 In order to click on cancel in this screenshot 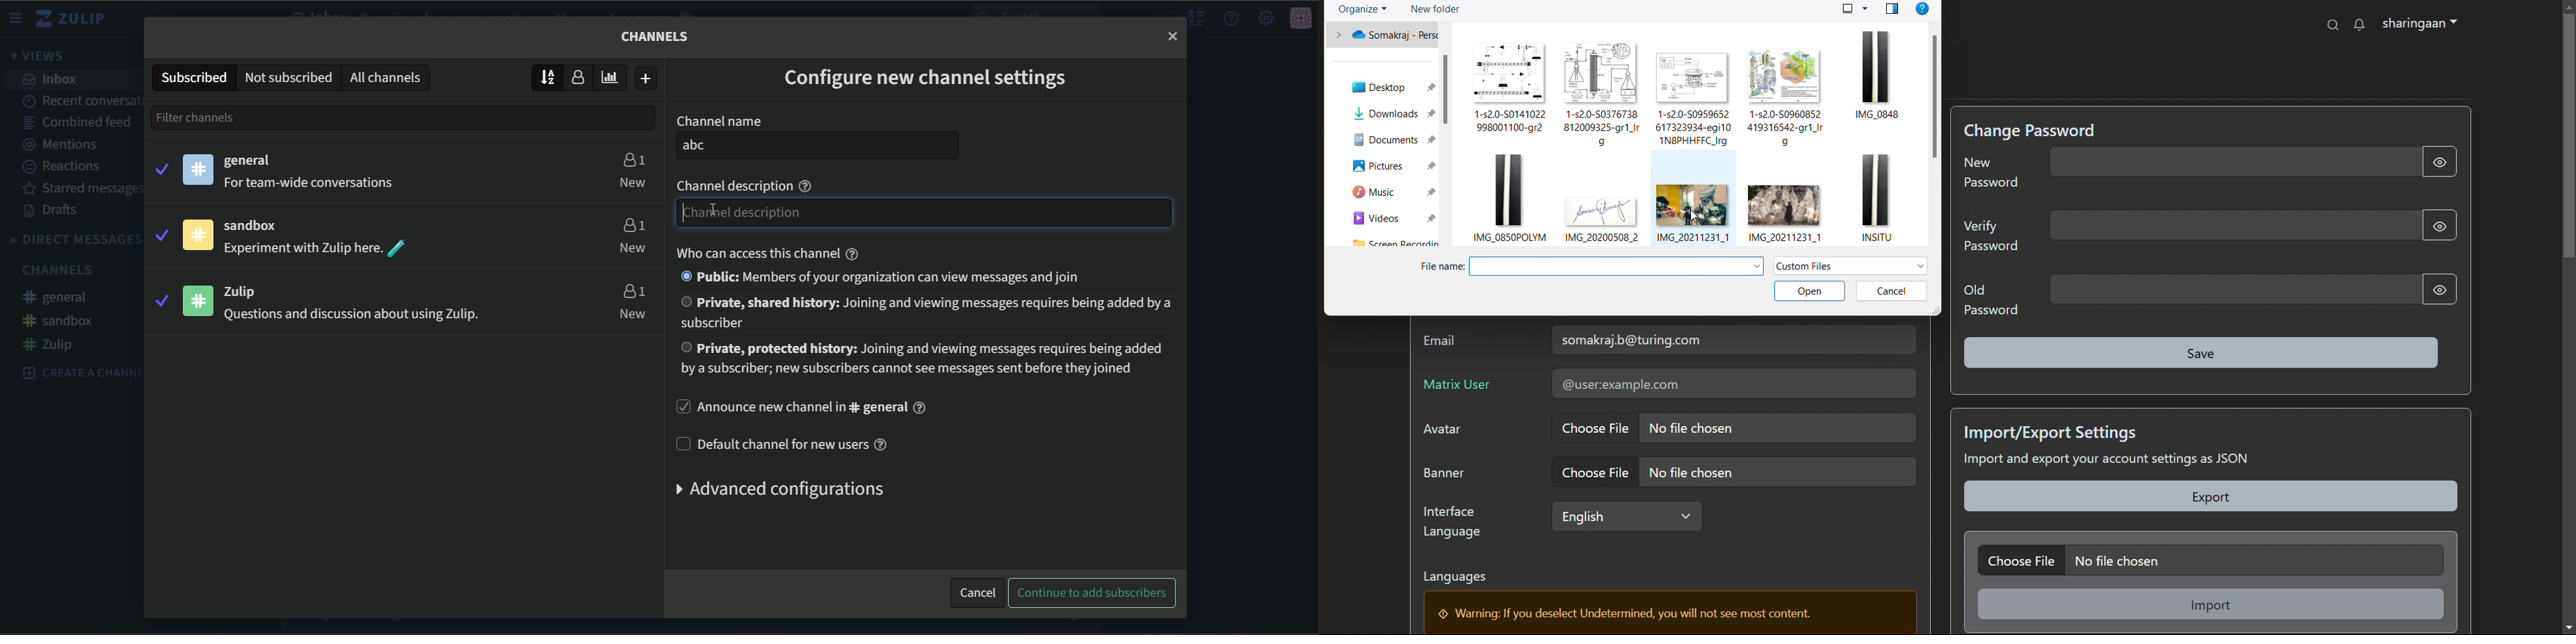, I will do `click(977, 591)`.